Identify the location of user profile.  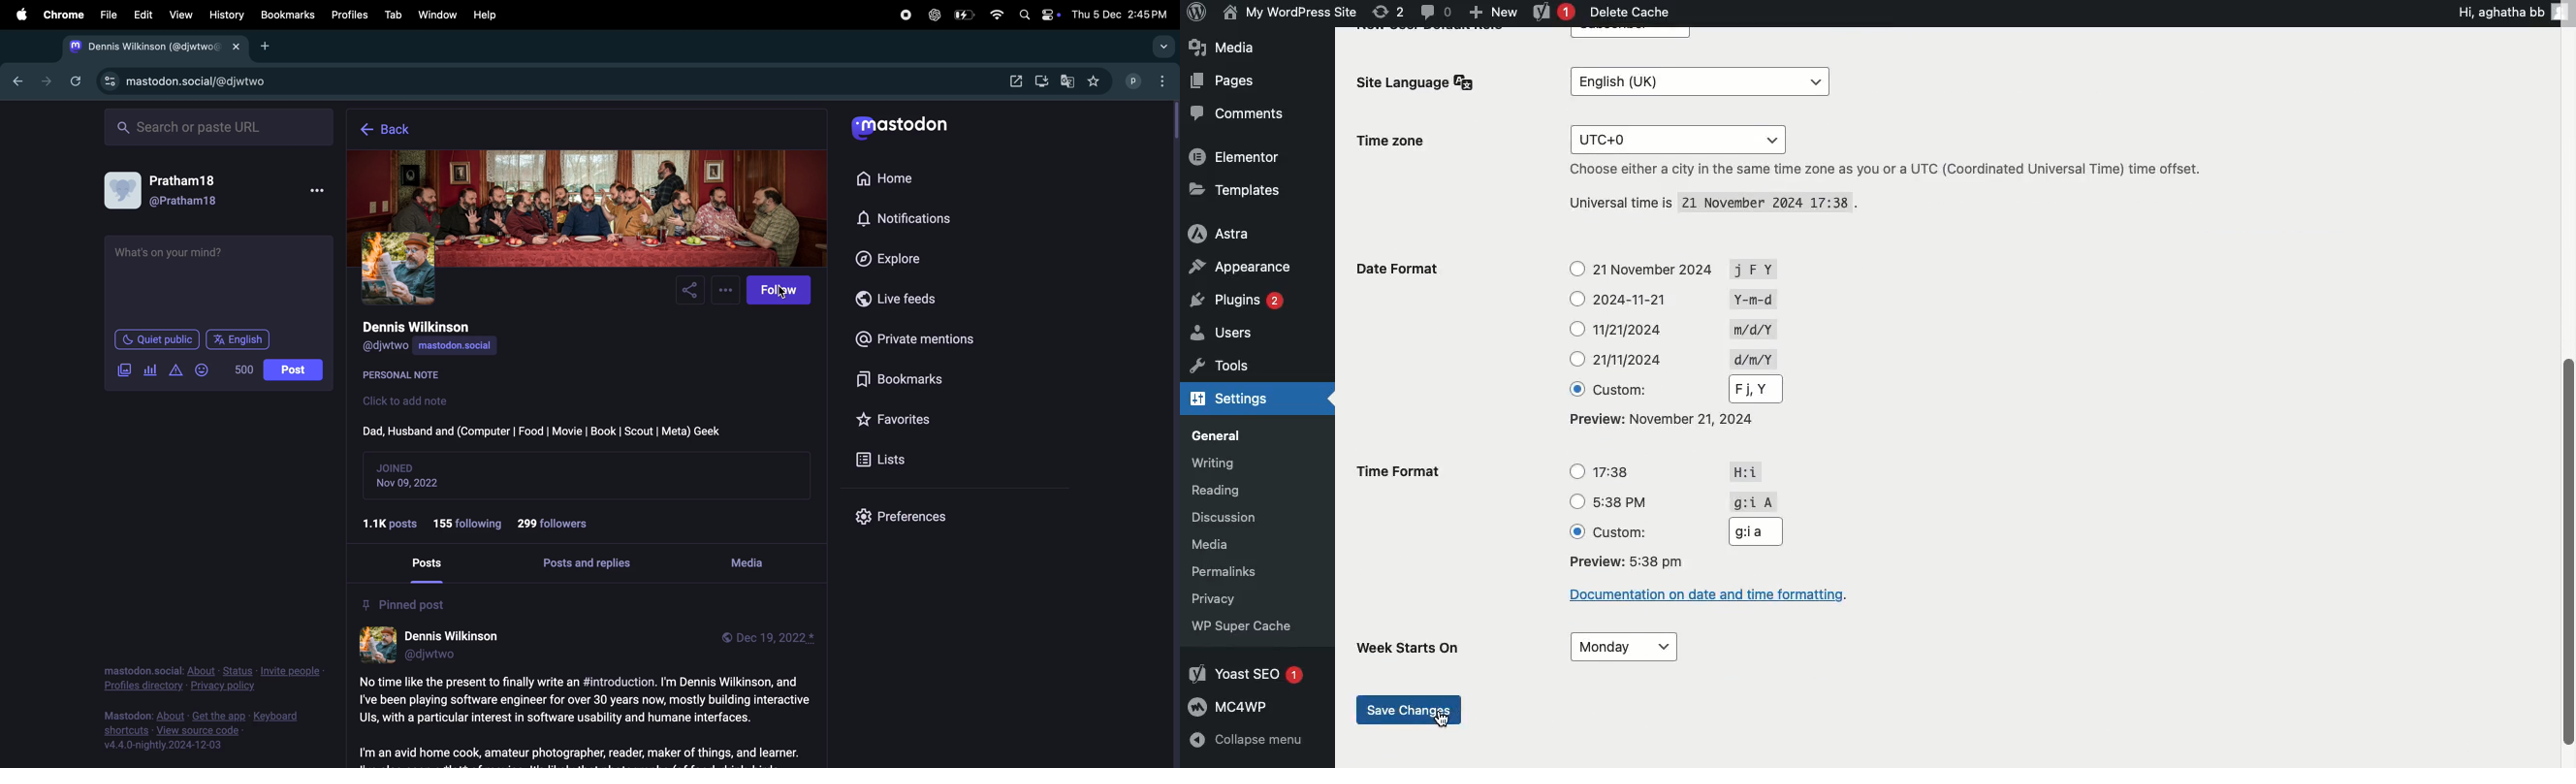
(173, 189).